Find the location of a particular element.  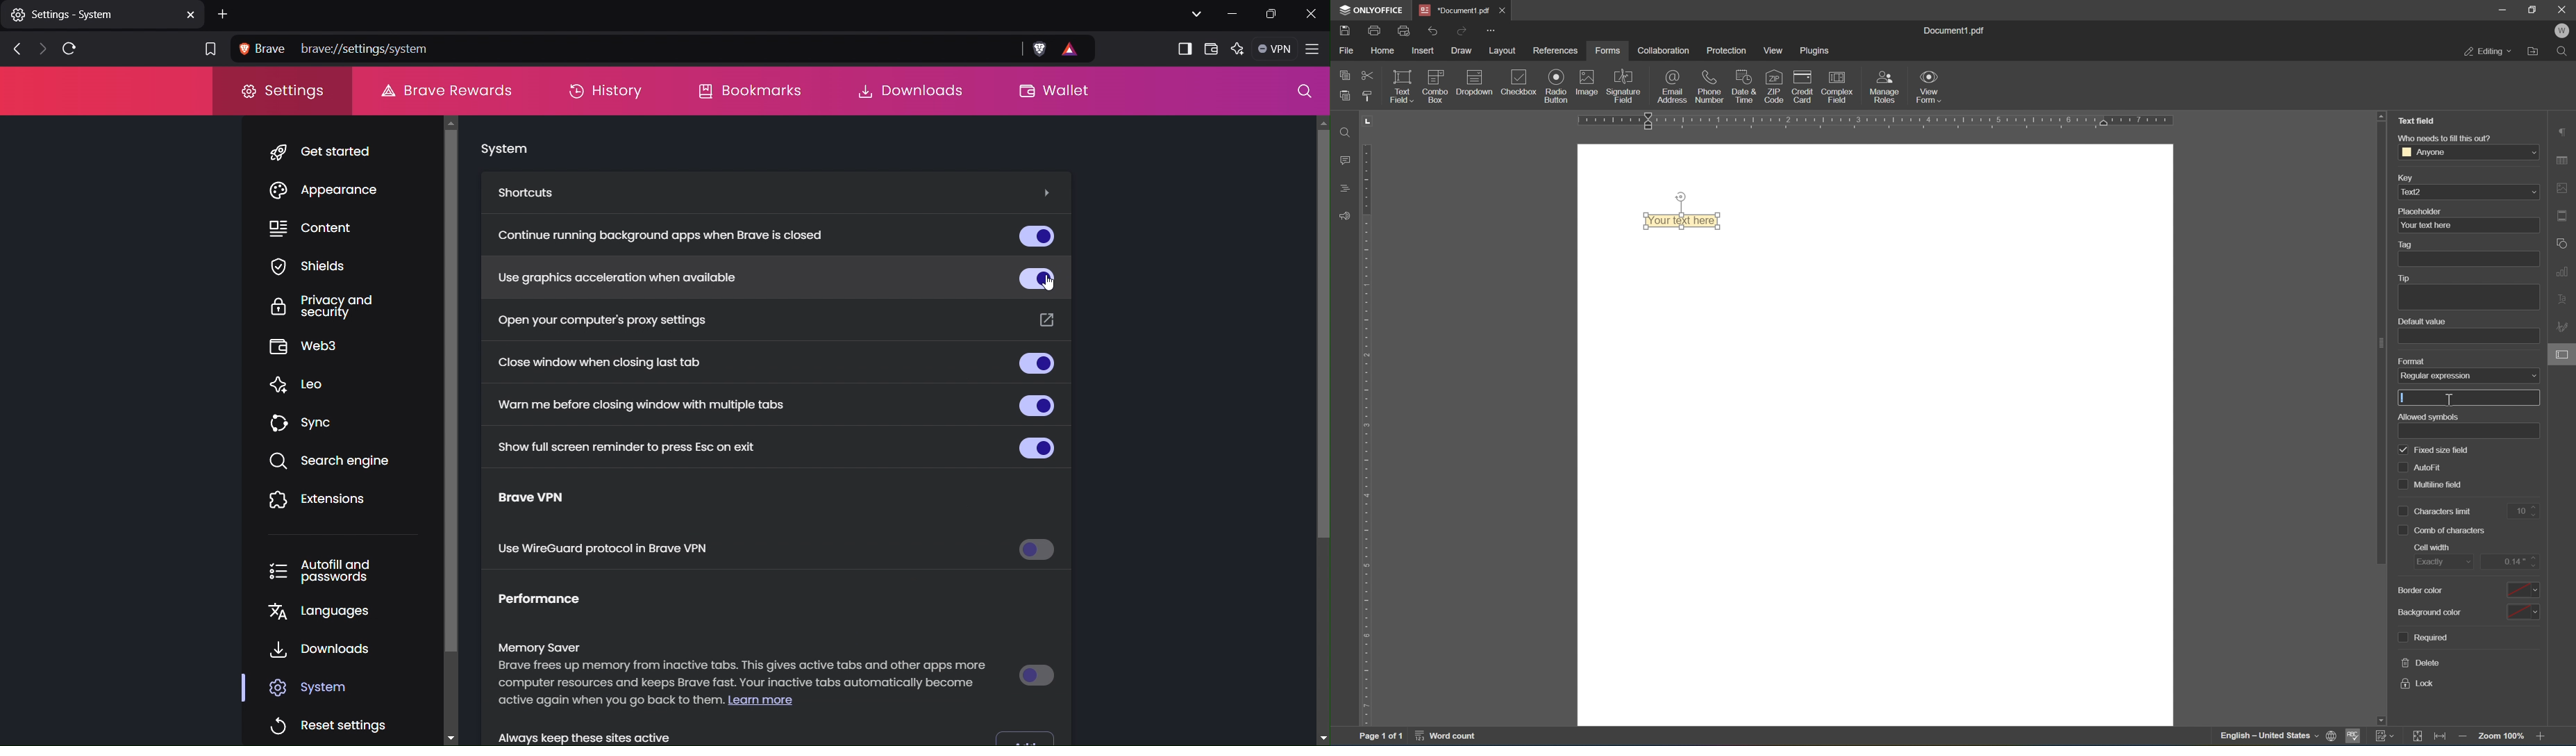

cell width is located at coordinates (2432, 547).